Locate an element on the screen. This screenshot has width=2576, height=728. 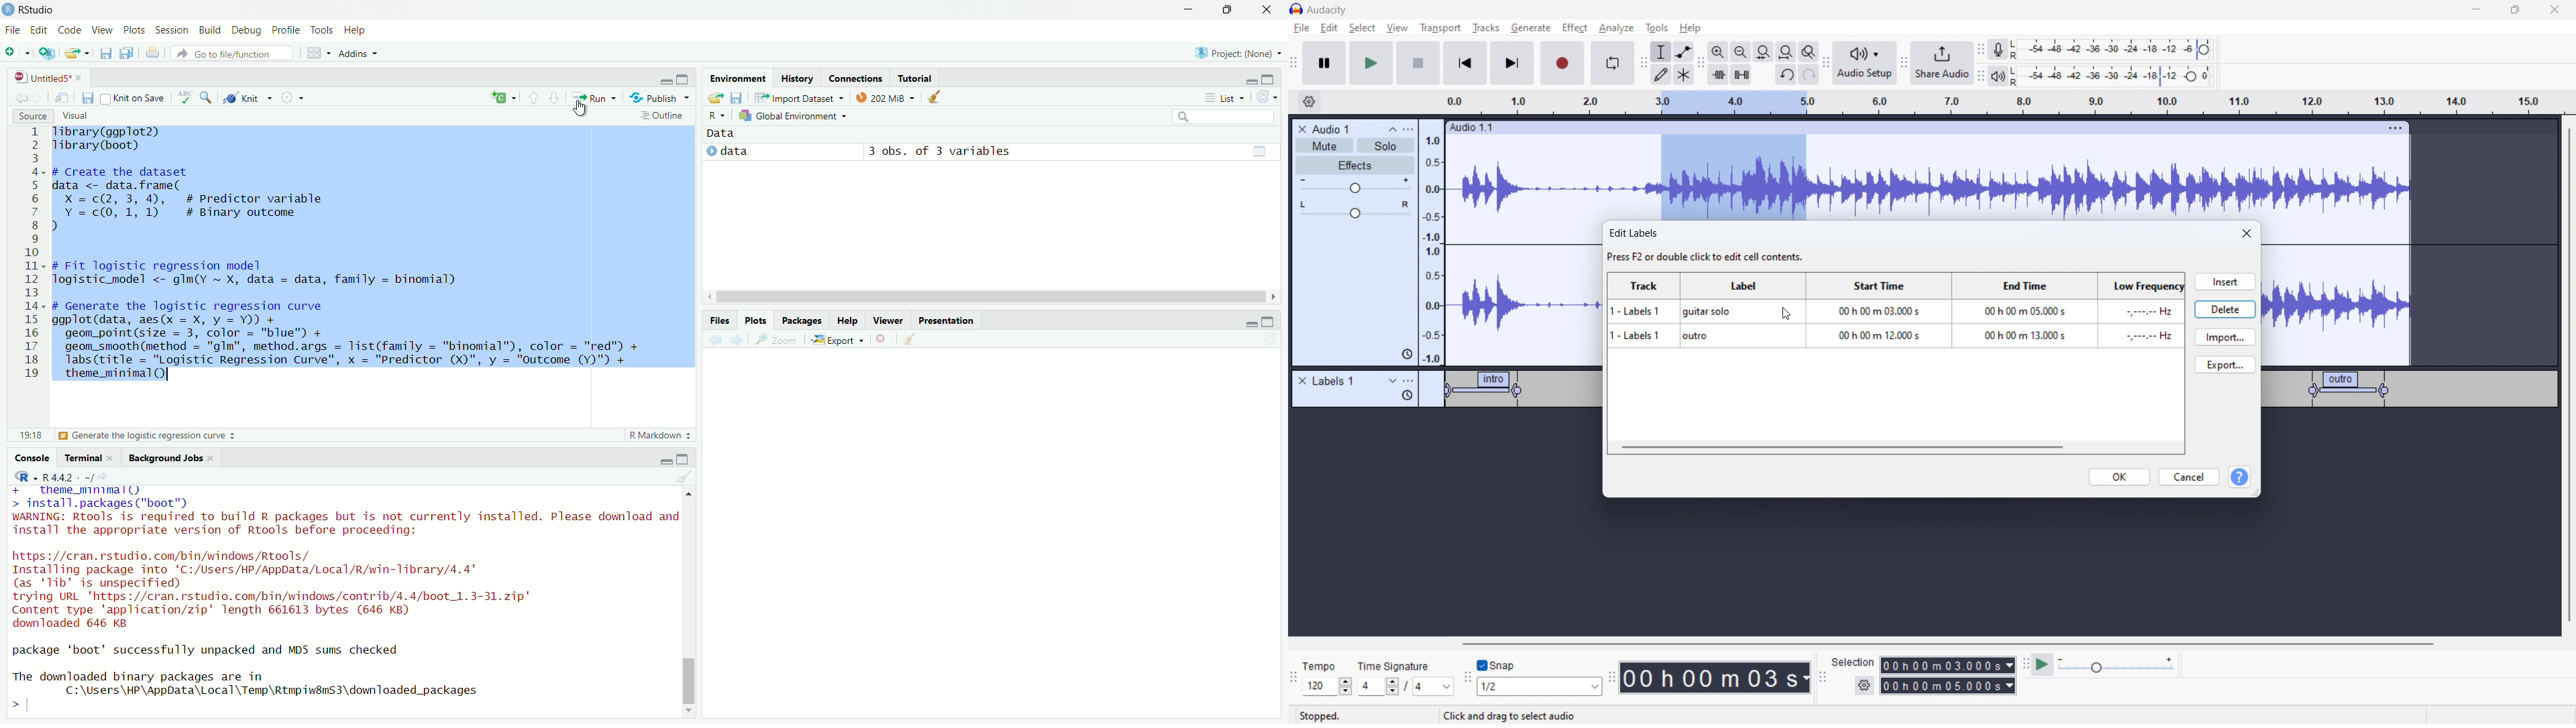
labels options is located at coordinates (1409, 382).